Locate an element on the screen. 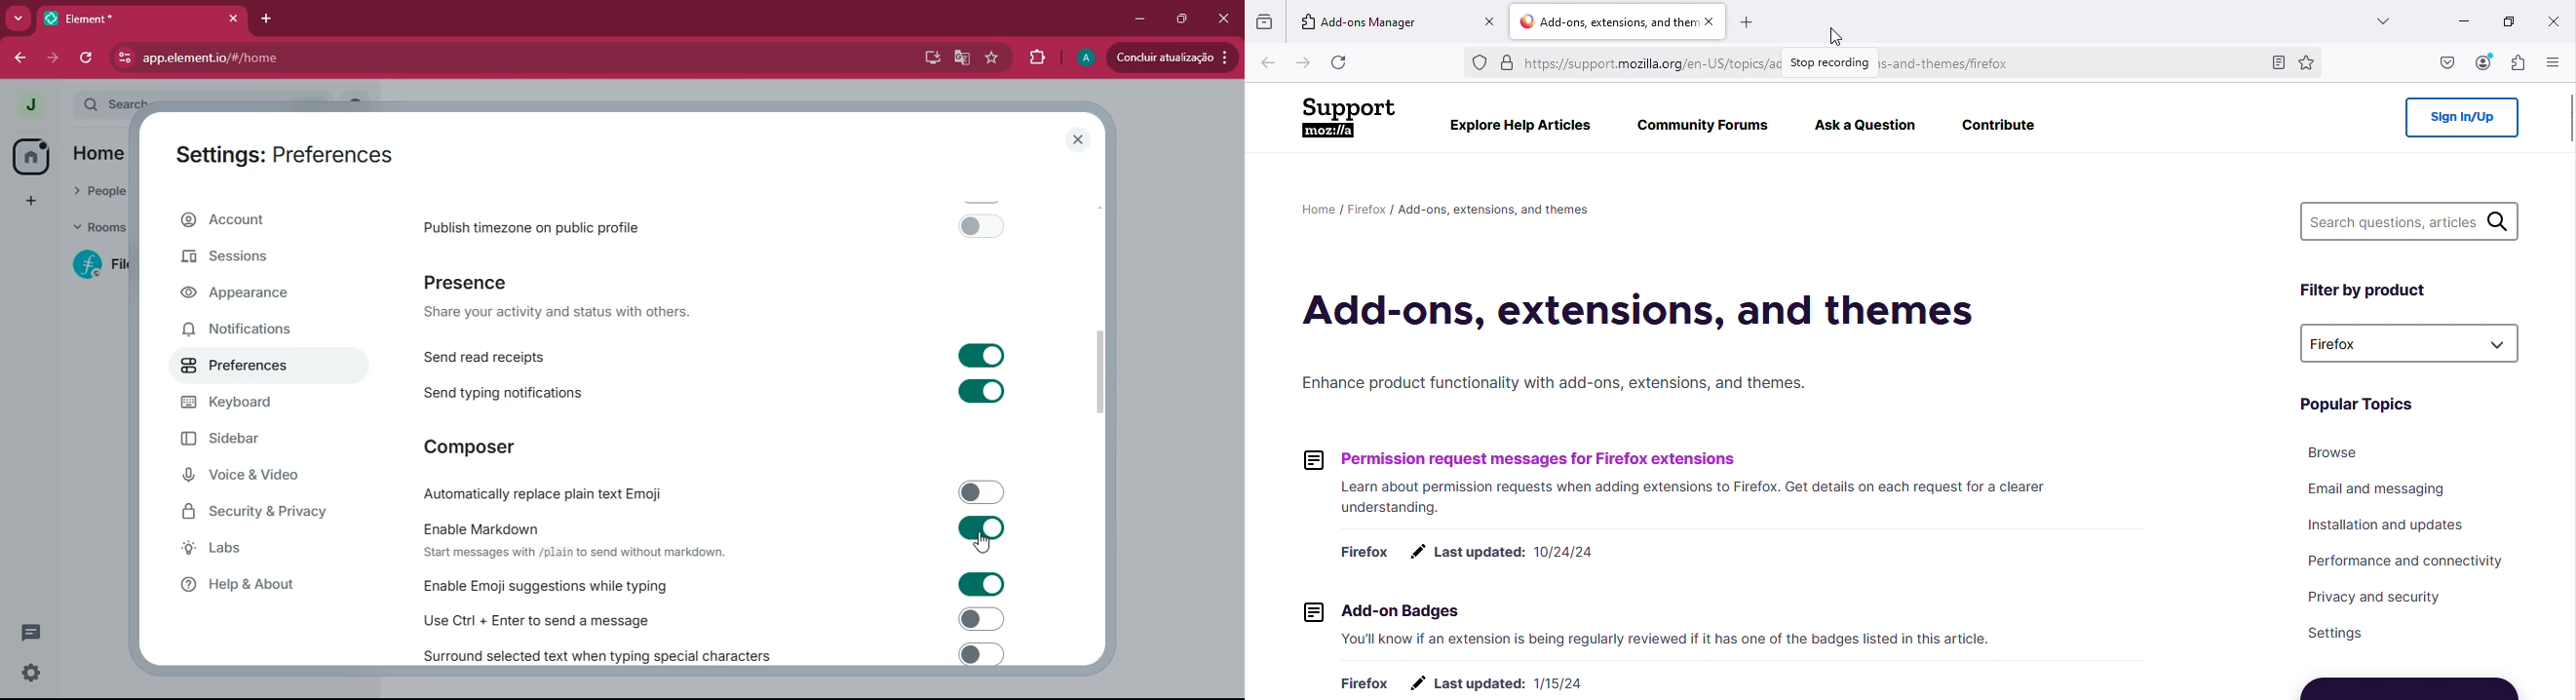  quick settings is located at coordinates (29, 674).